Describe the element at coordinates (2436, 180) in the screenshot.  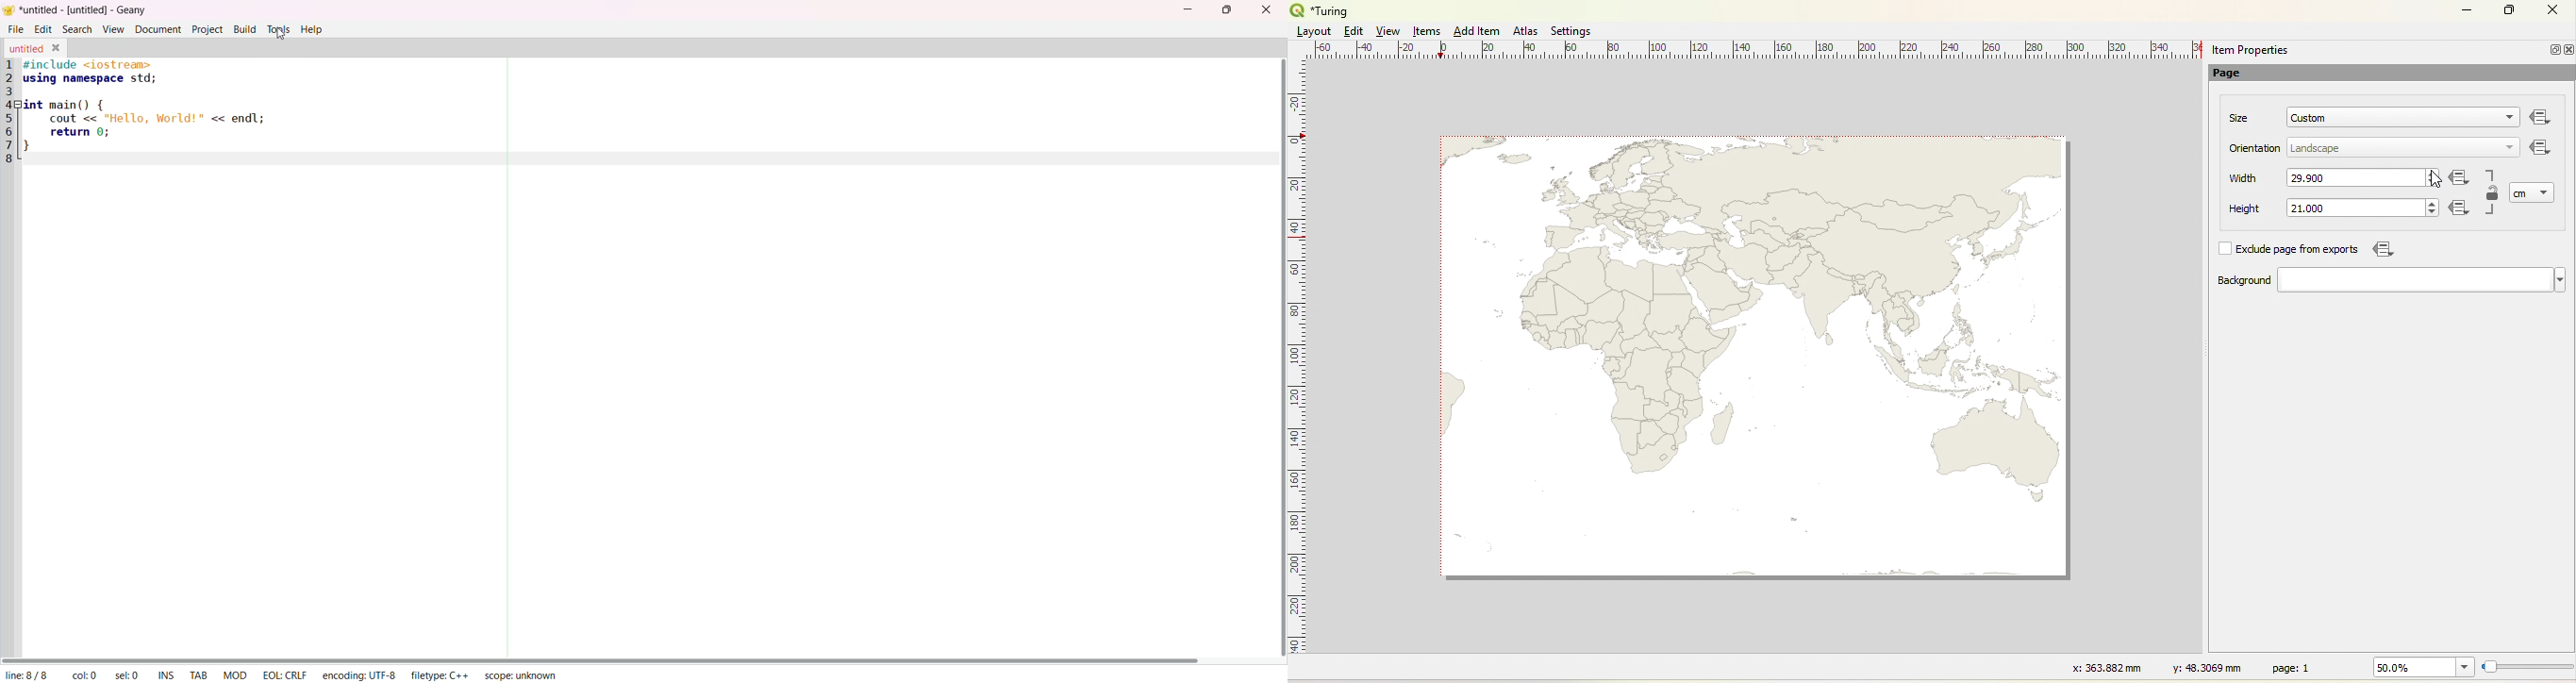
I see `cursor` at that location.